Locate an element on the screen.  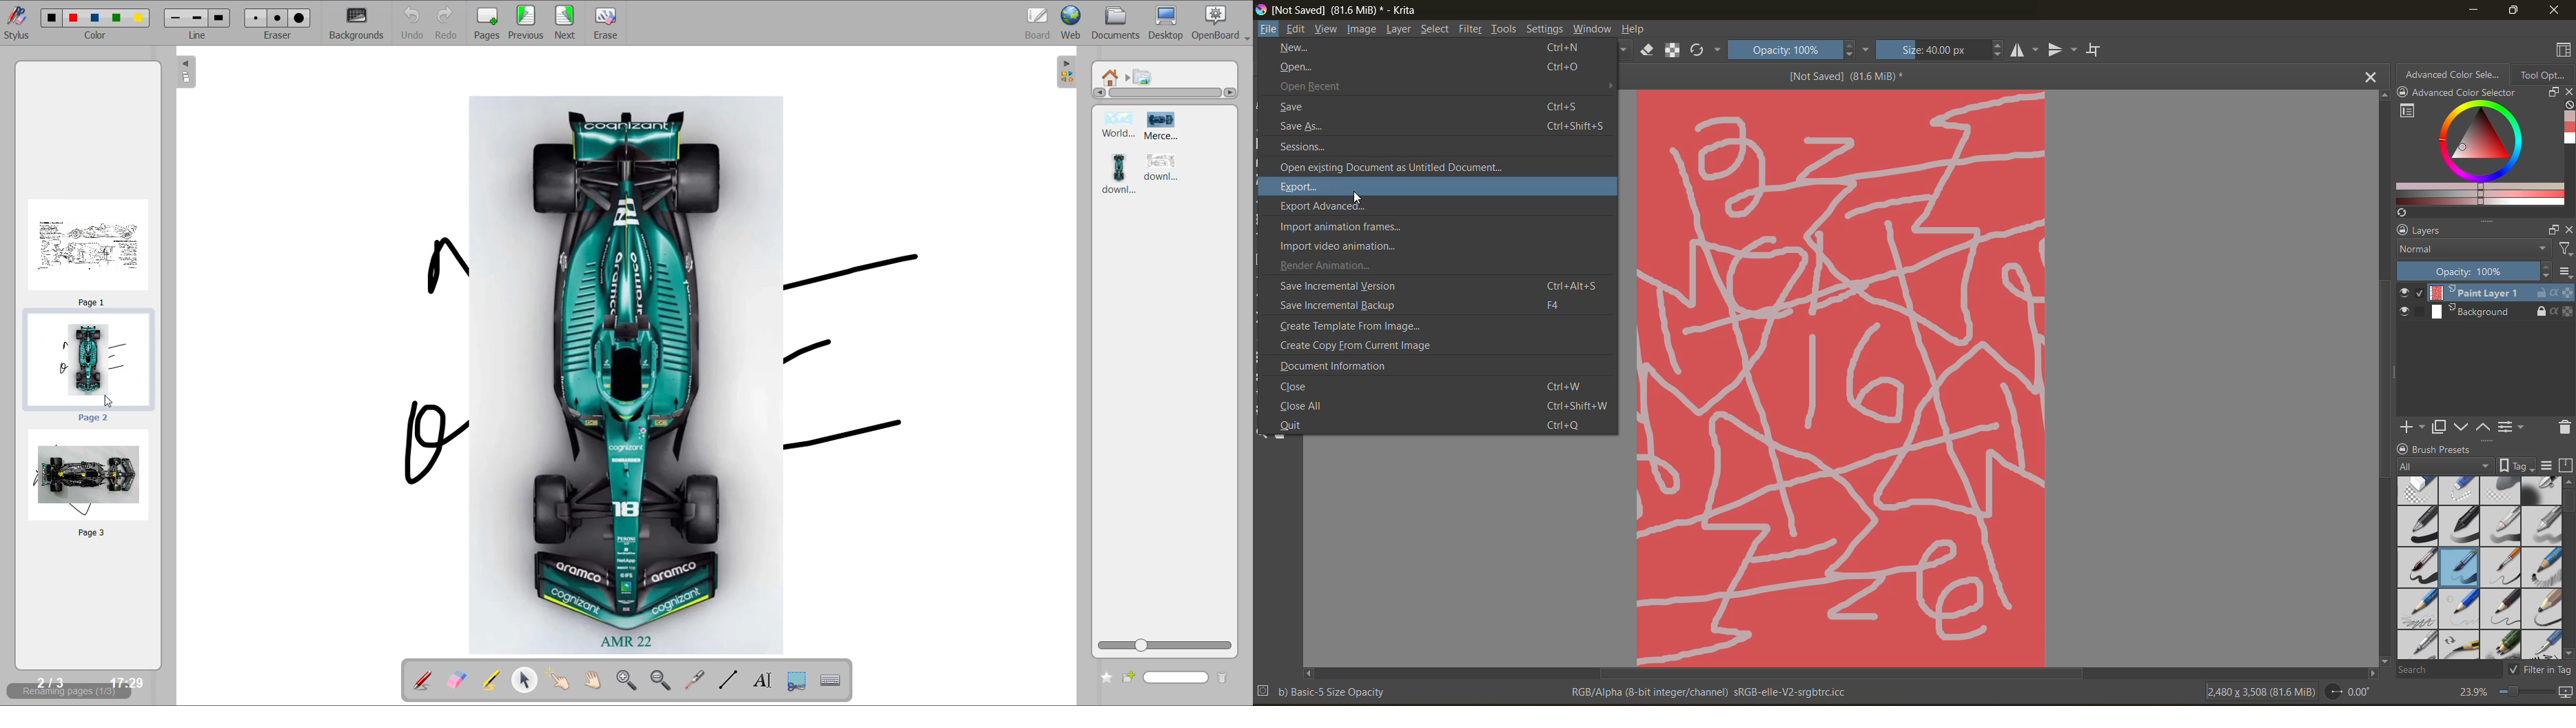
close tab is located at coordinates (2372, 76).